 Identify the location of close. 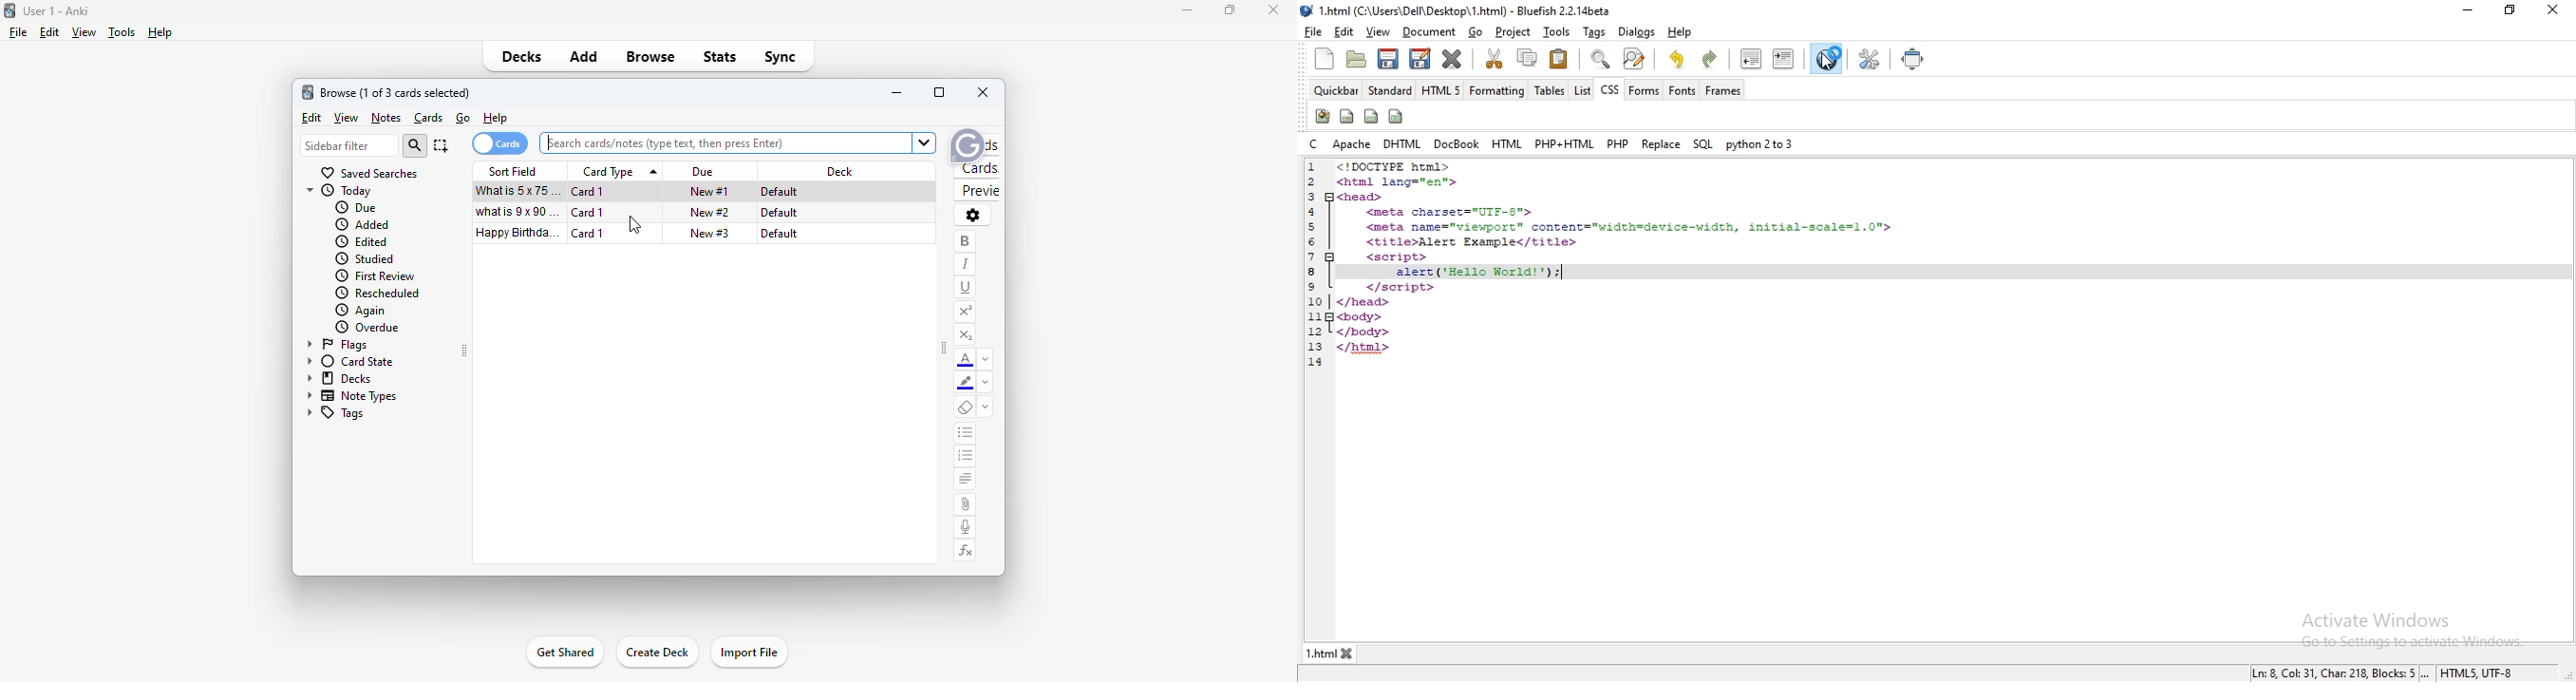
(983, 92).